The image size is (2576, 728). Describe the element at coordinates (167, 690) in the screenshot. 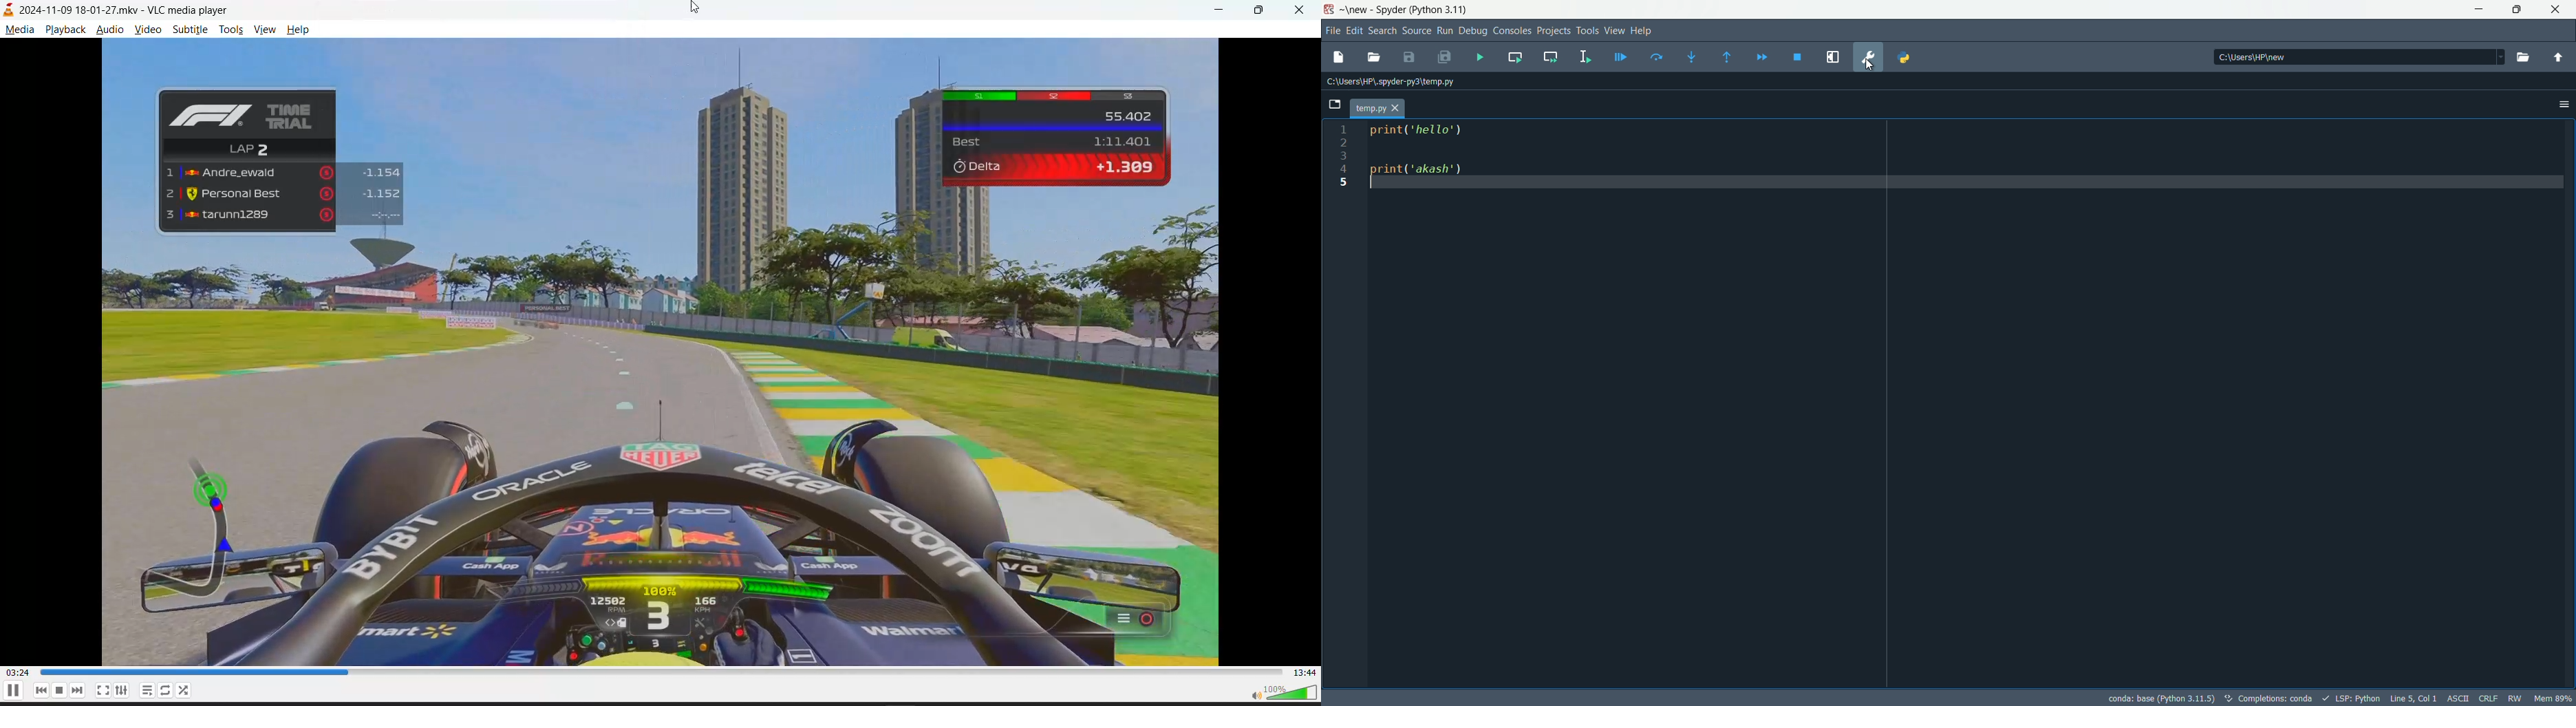

I see `random` at that location.